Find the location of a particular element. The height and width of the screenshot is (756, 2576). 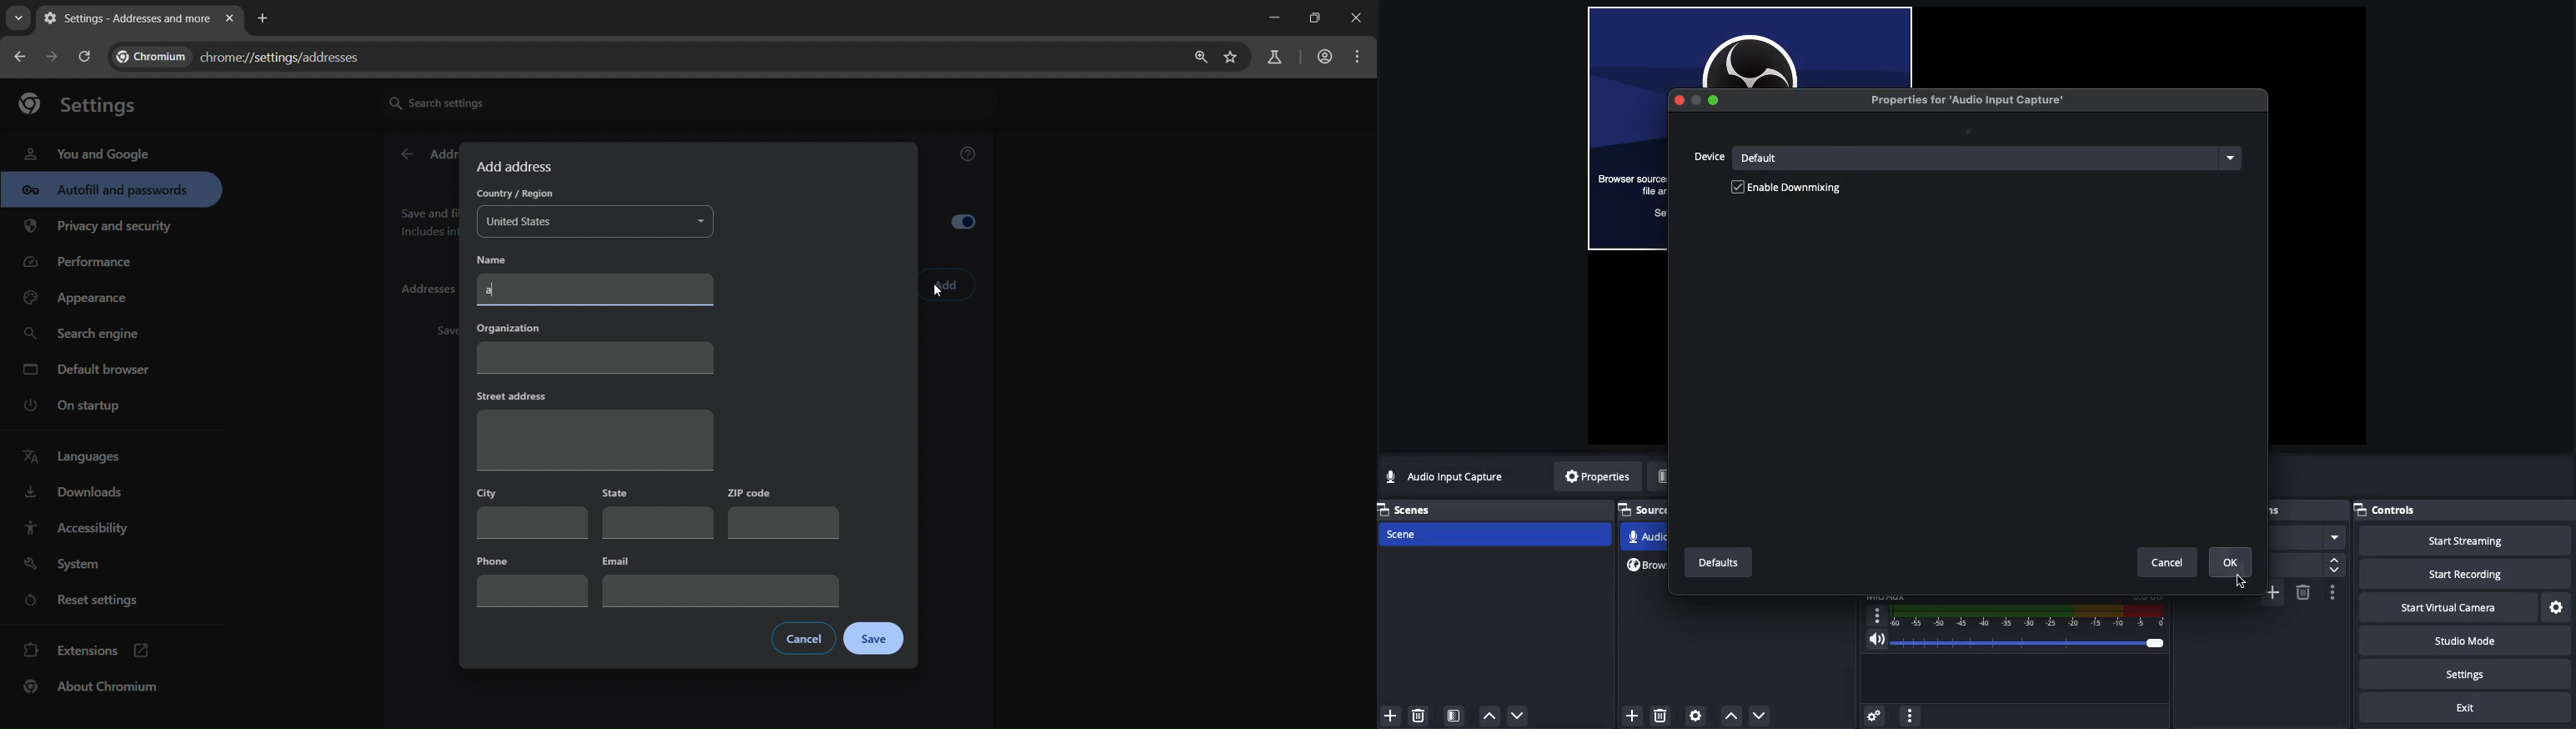

get help is located at coordinates (969, 156).